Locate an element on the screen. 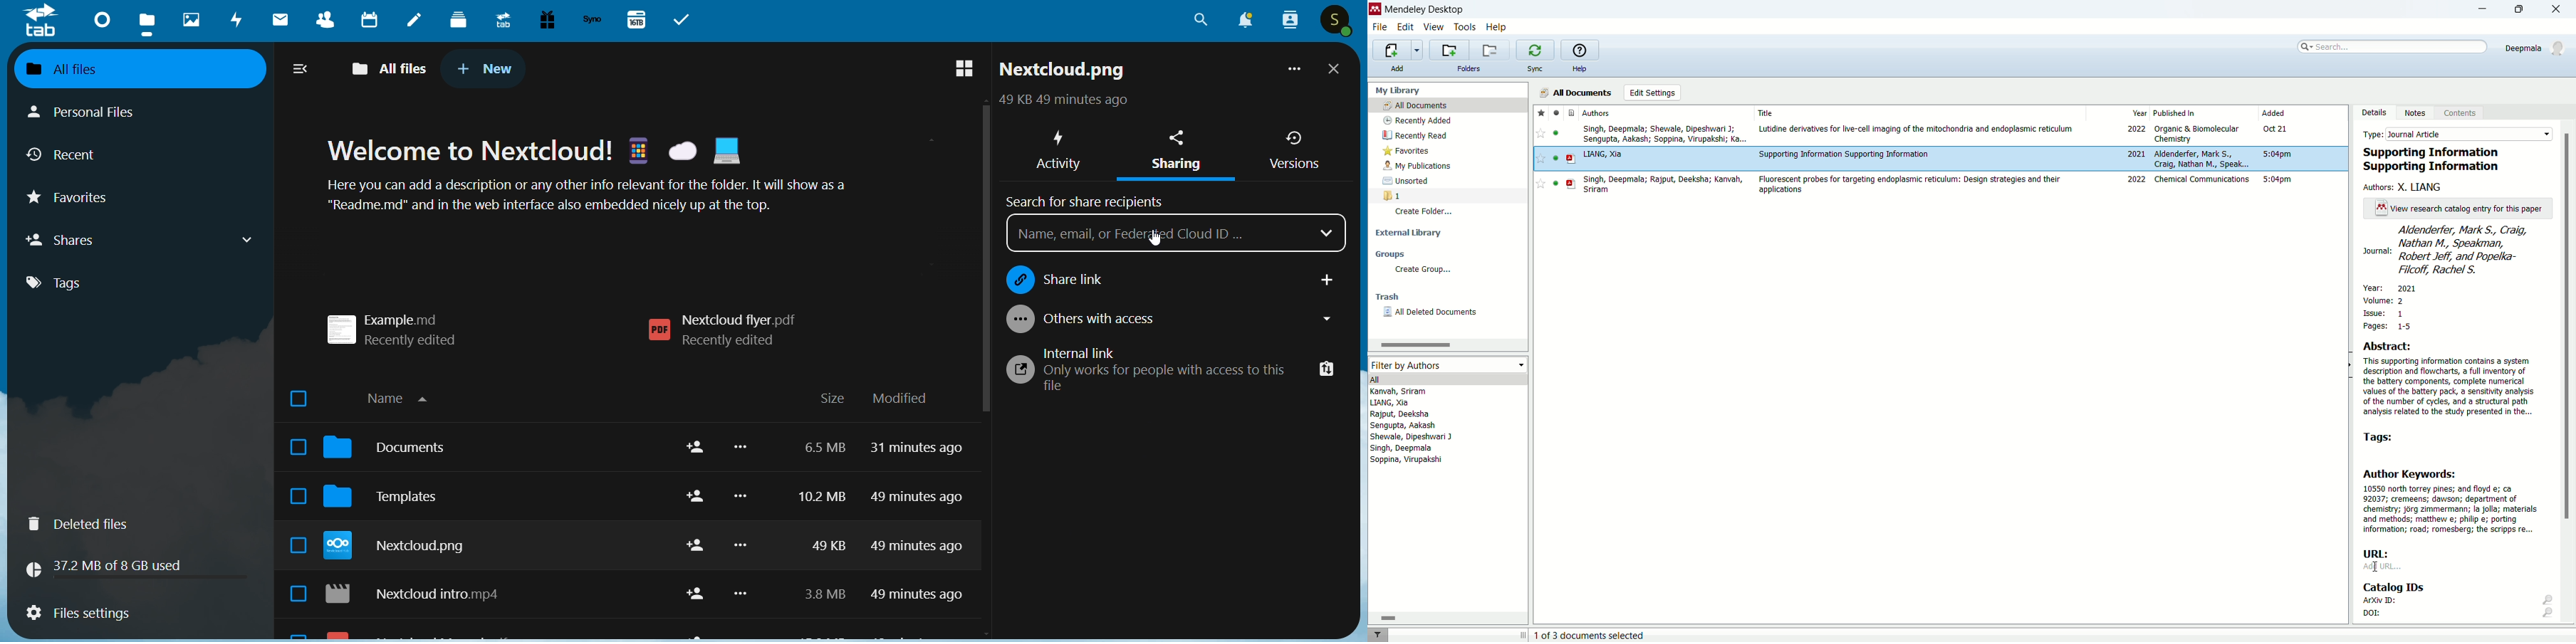 The image size is (2576, 644). authors is located at coordinates (1597, 113).